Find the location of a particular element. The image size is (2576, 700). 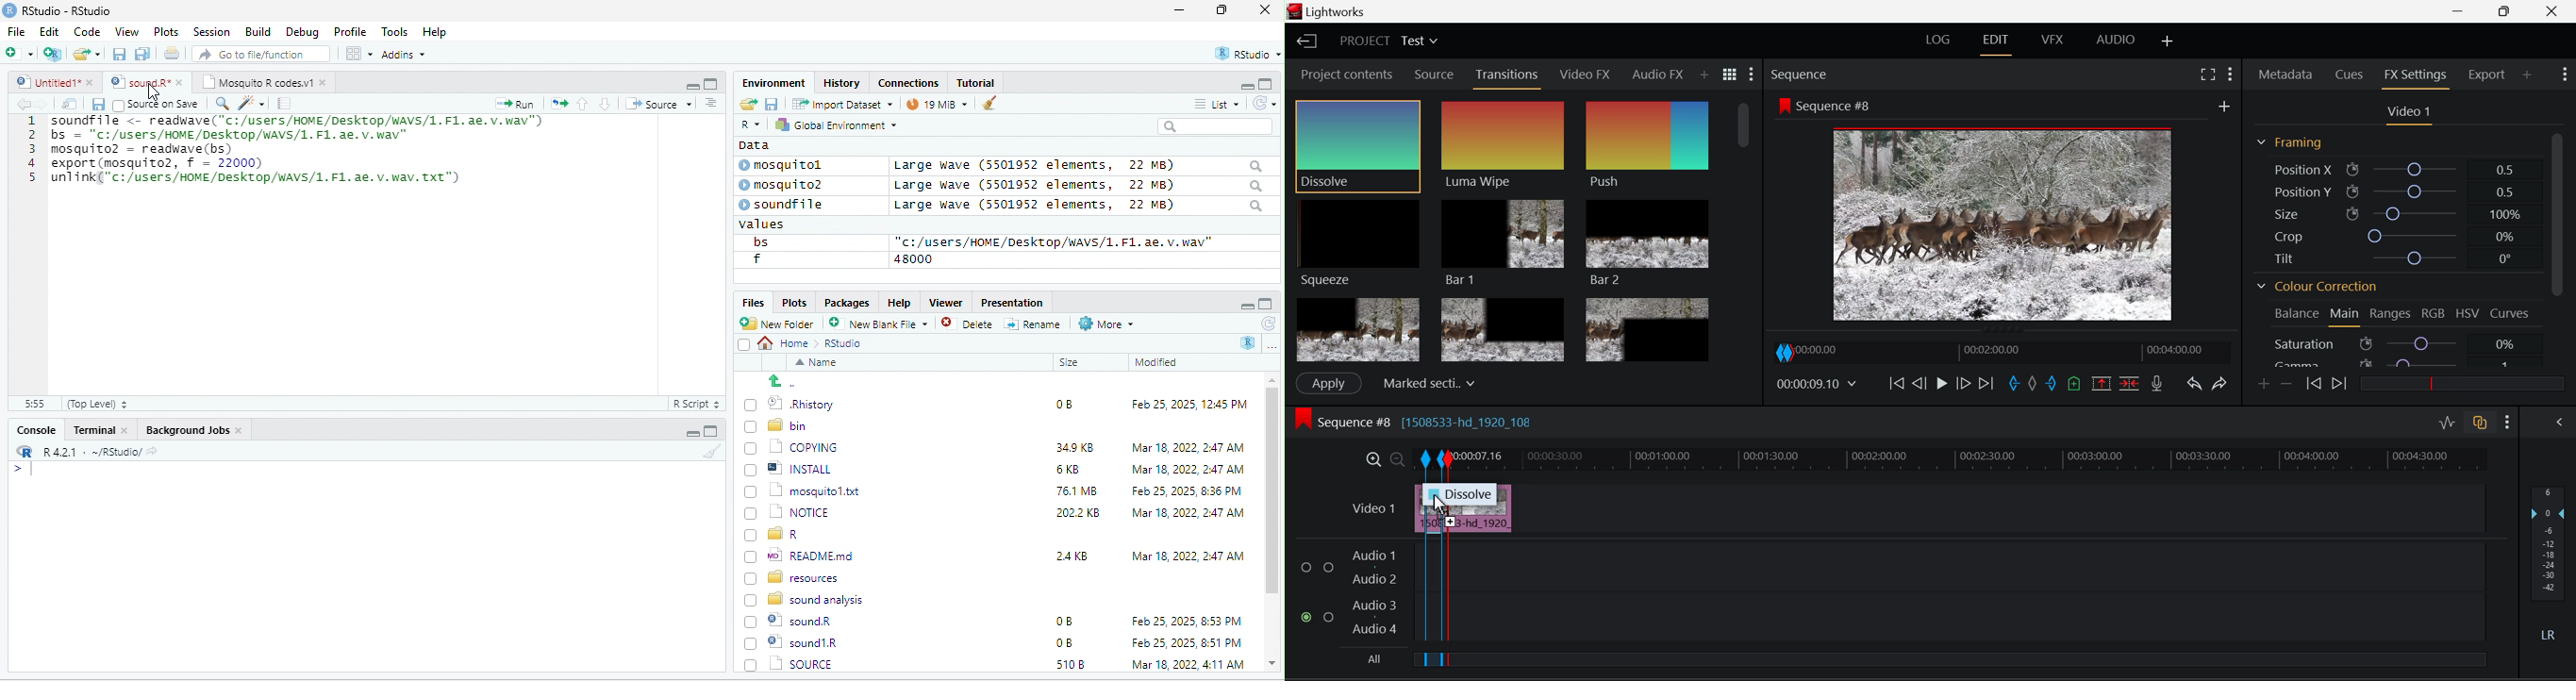

Minimize is located at coordinates (2507, 12).